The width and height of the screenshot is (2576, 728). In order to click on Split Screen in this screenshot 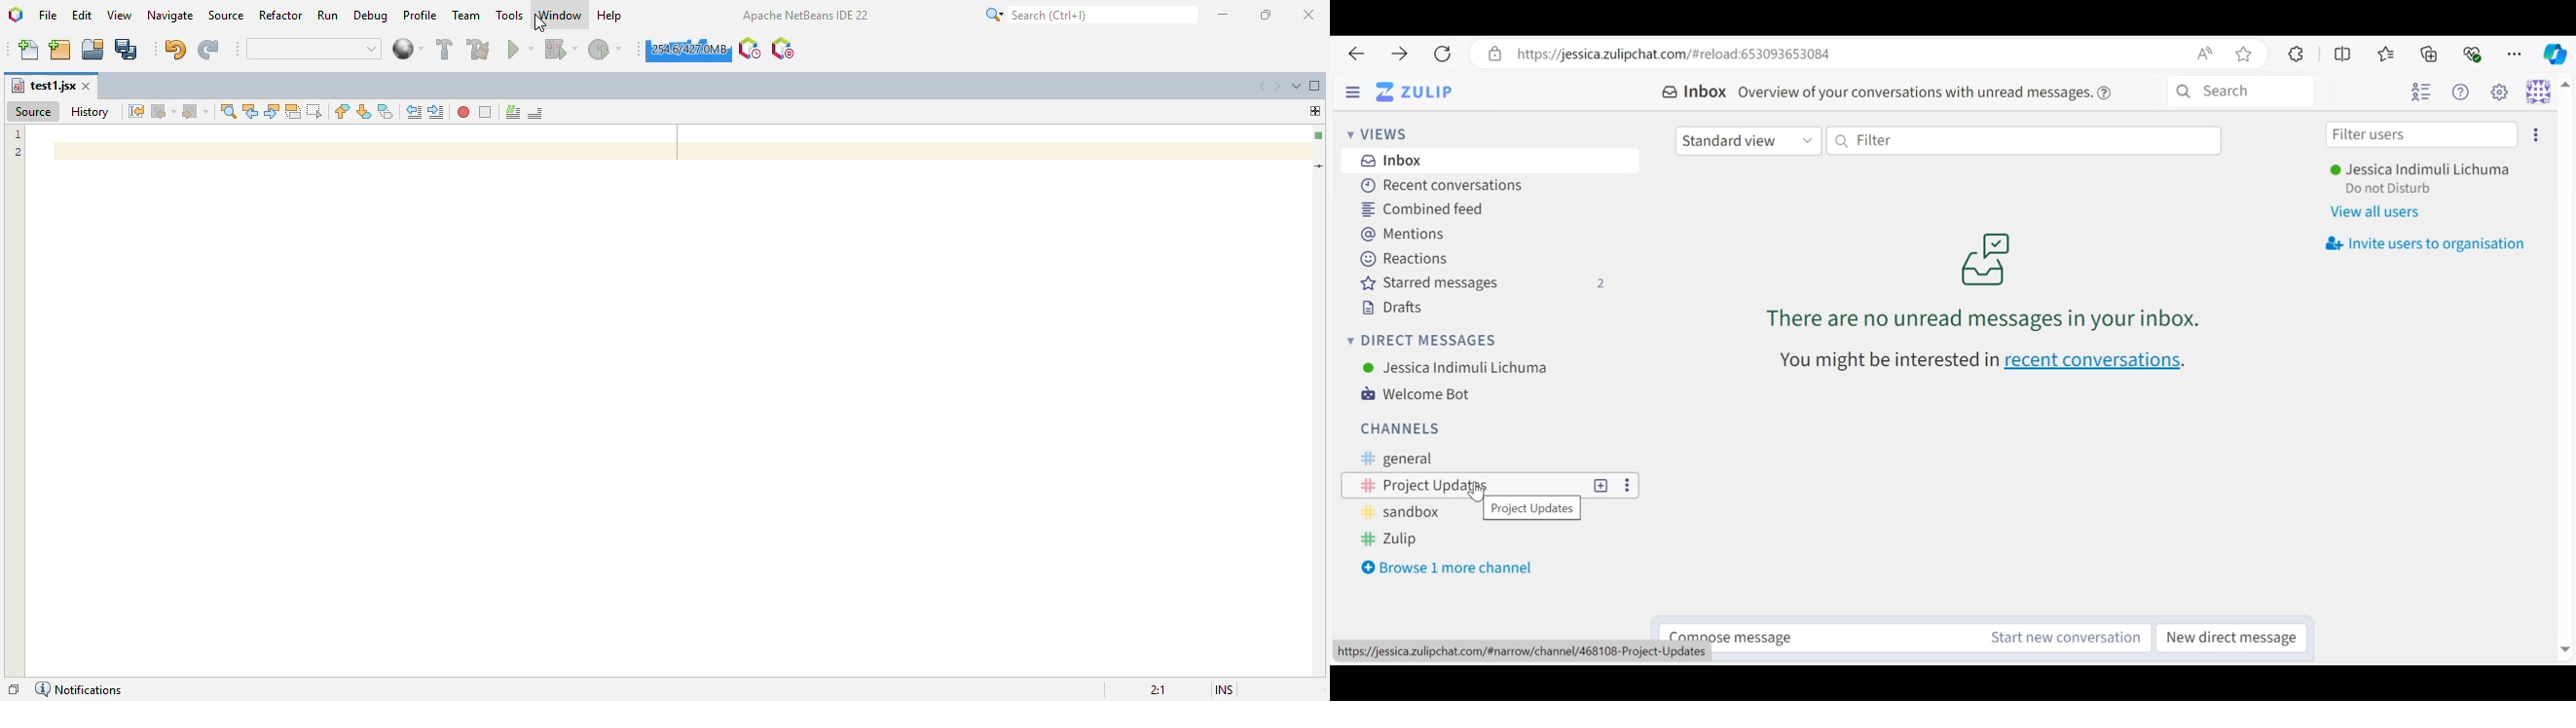, I will do `click(2344, 54)`.